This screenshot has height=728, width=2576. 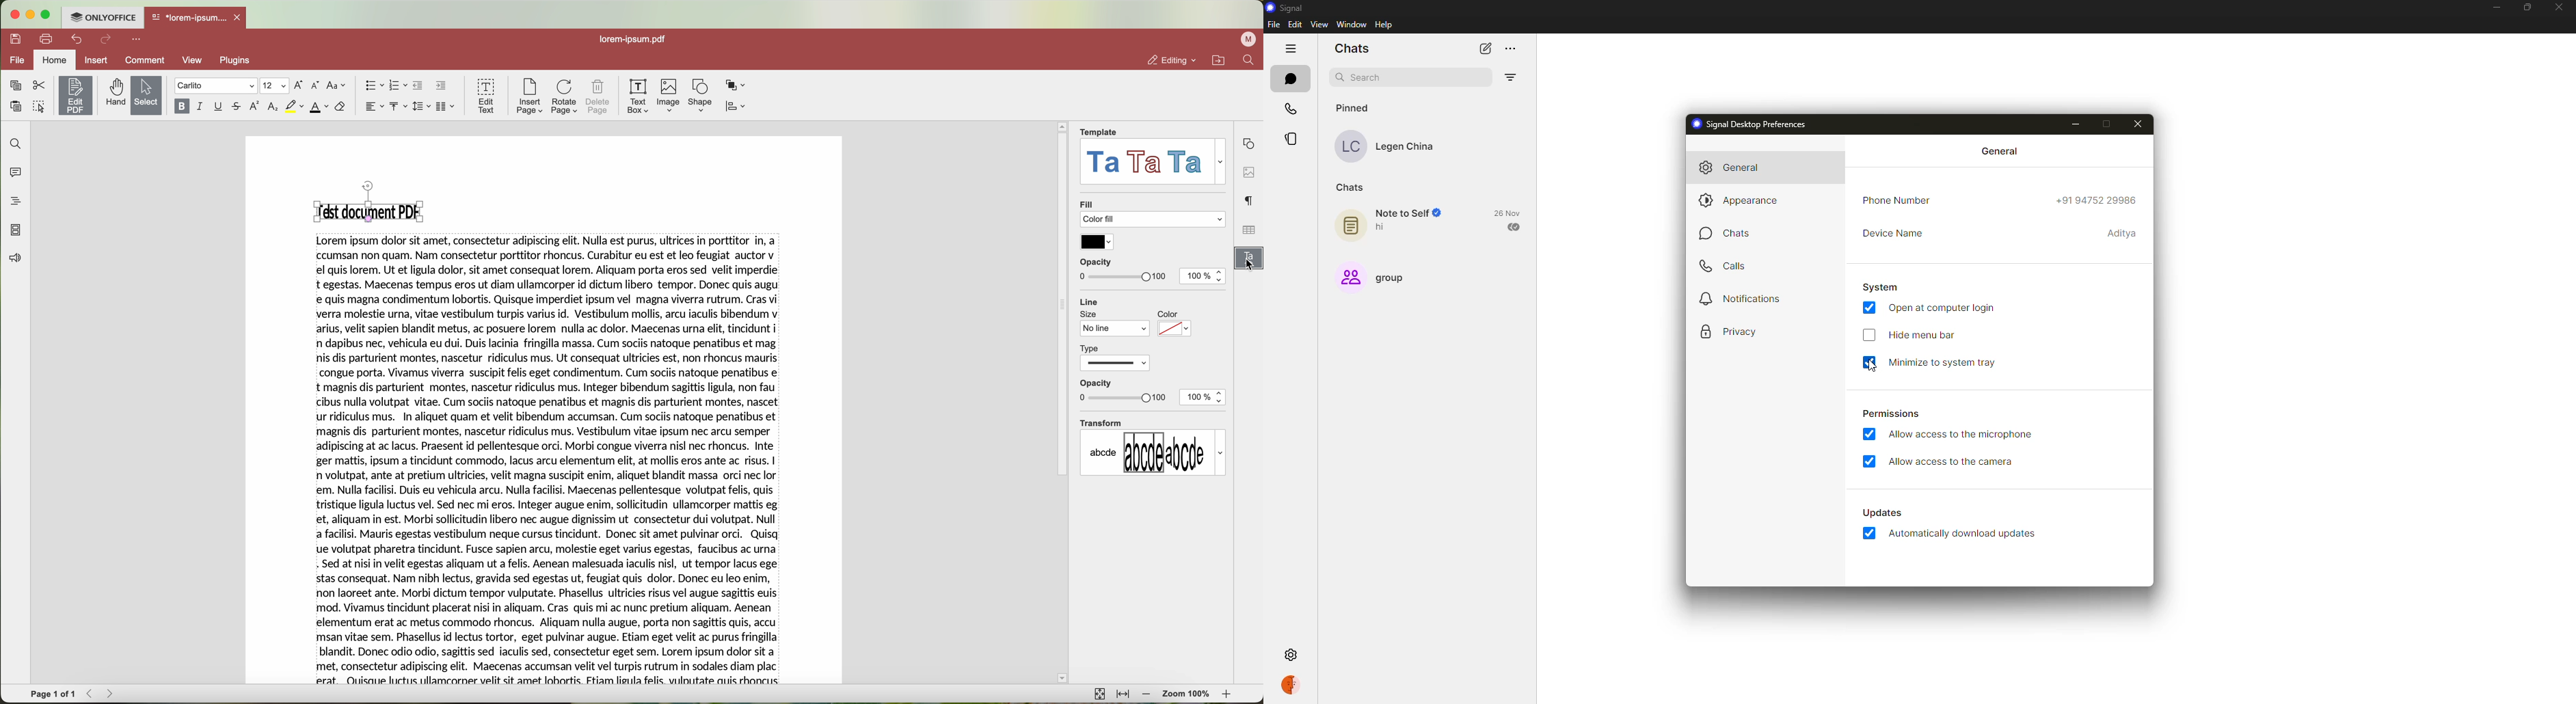 What do you see at coordinates (1352, 26) in the screenshot?
I see `window` at bounding box center [1352, 26].